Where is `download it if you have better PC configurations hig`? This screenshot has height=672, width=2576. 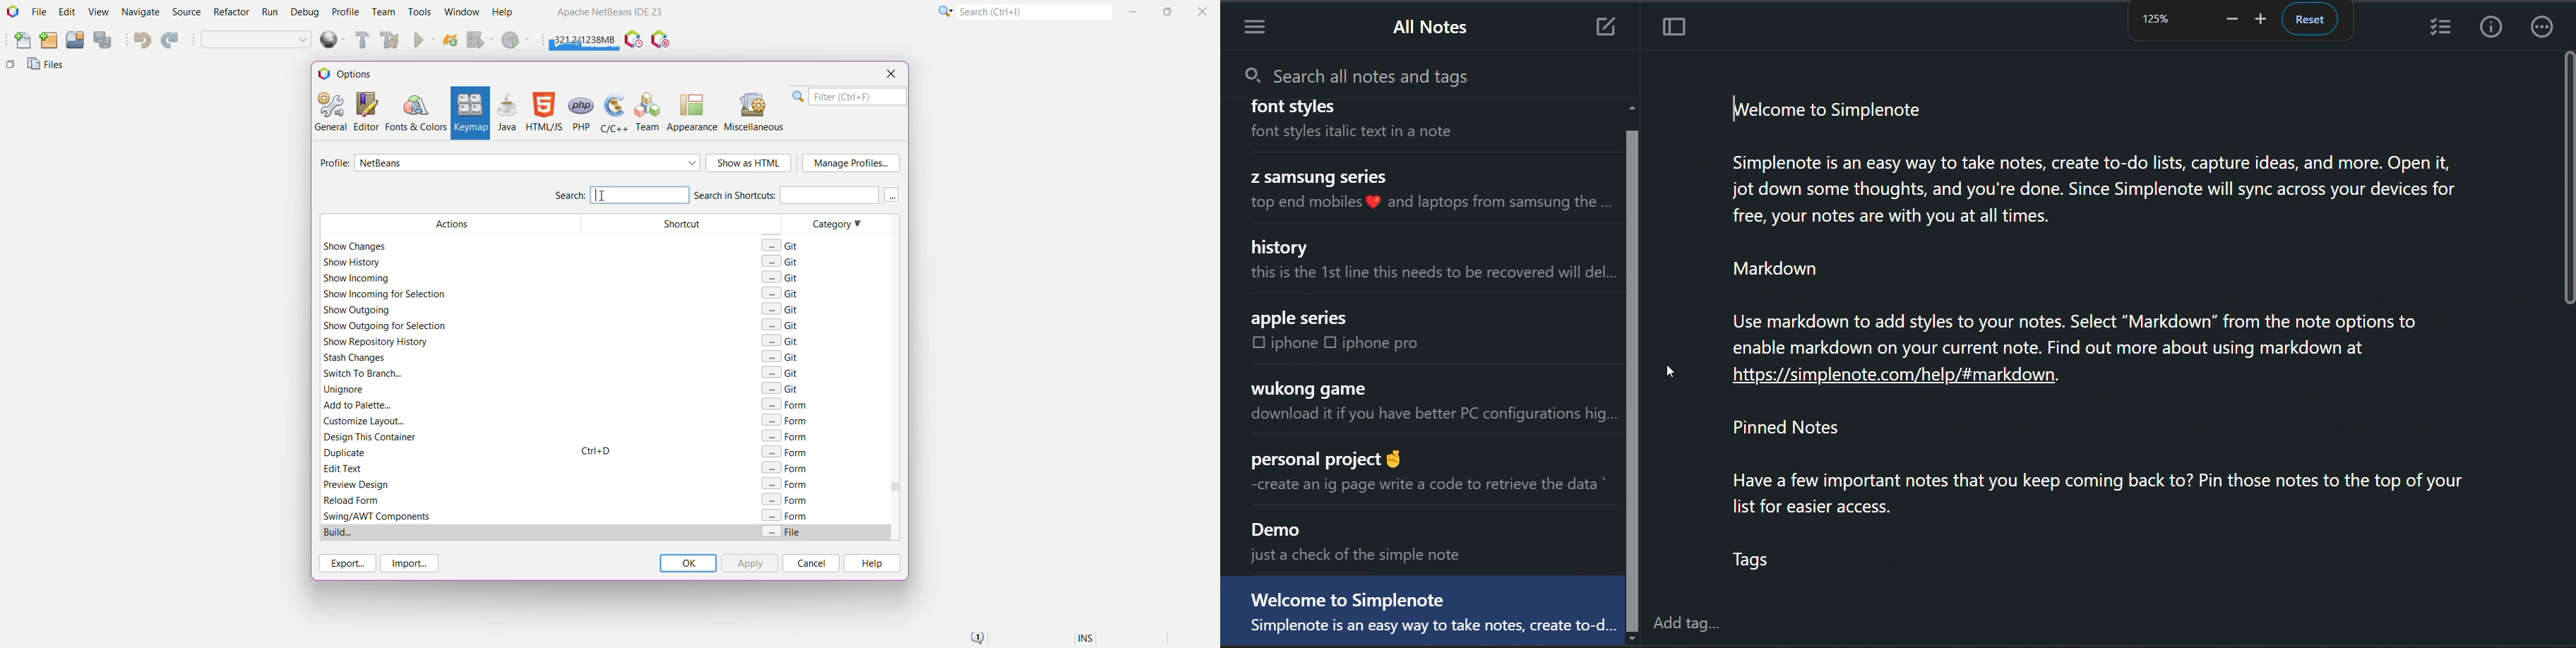 download it if you have better PC configurations hig is located at coordinates (1427, 417).